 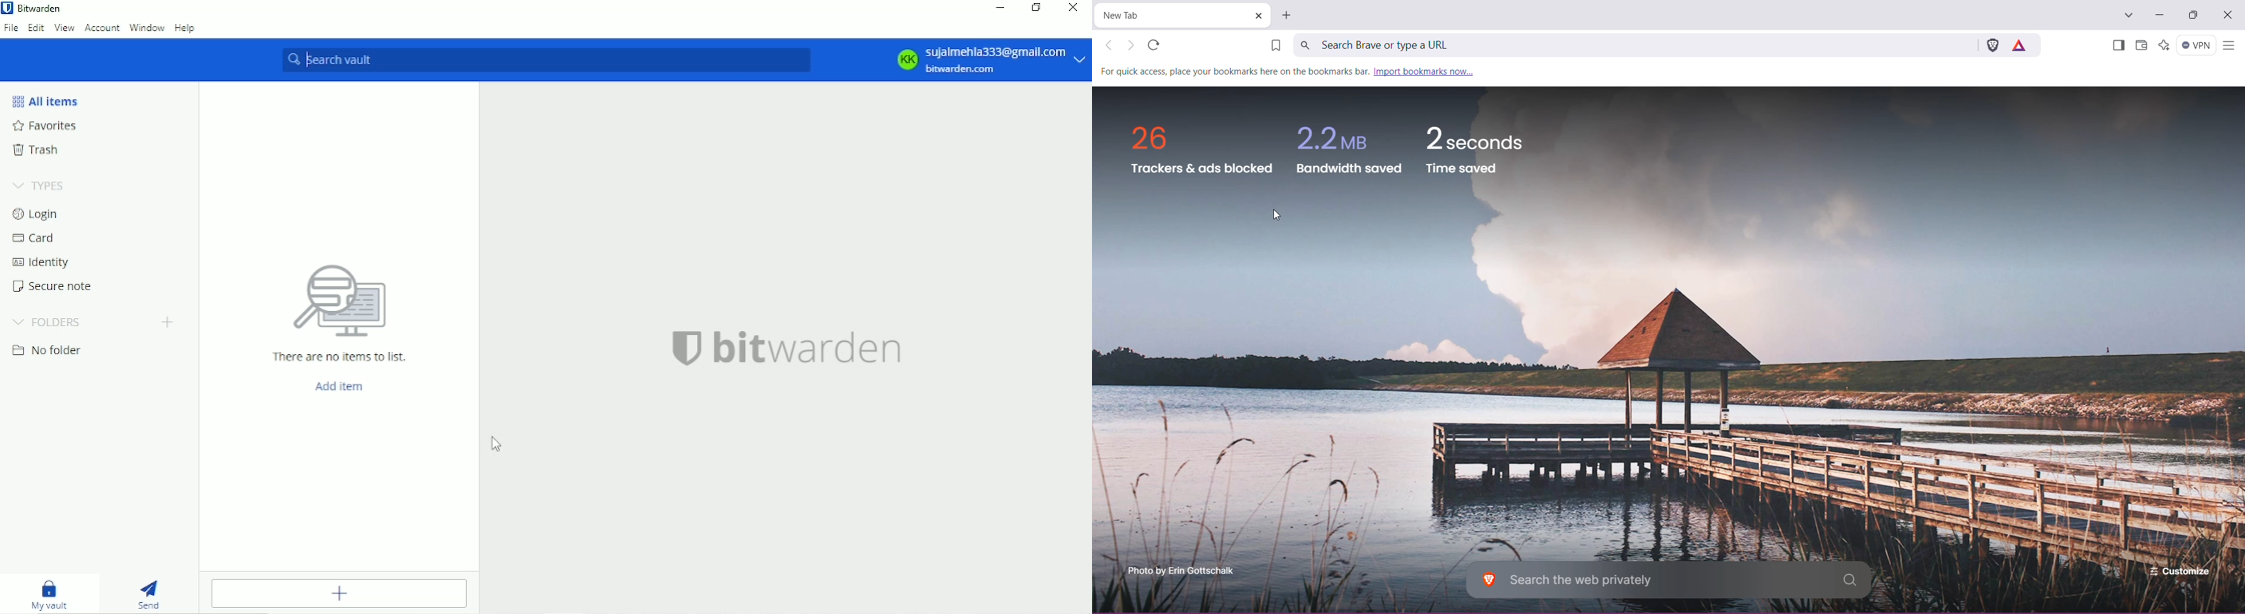 I want to click on Brave Firewall + VPN, so click(x=2198, y=45).